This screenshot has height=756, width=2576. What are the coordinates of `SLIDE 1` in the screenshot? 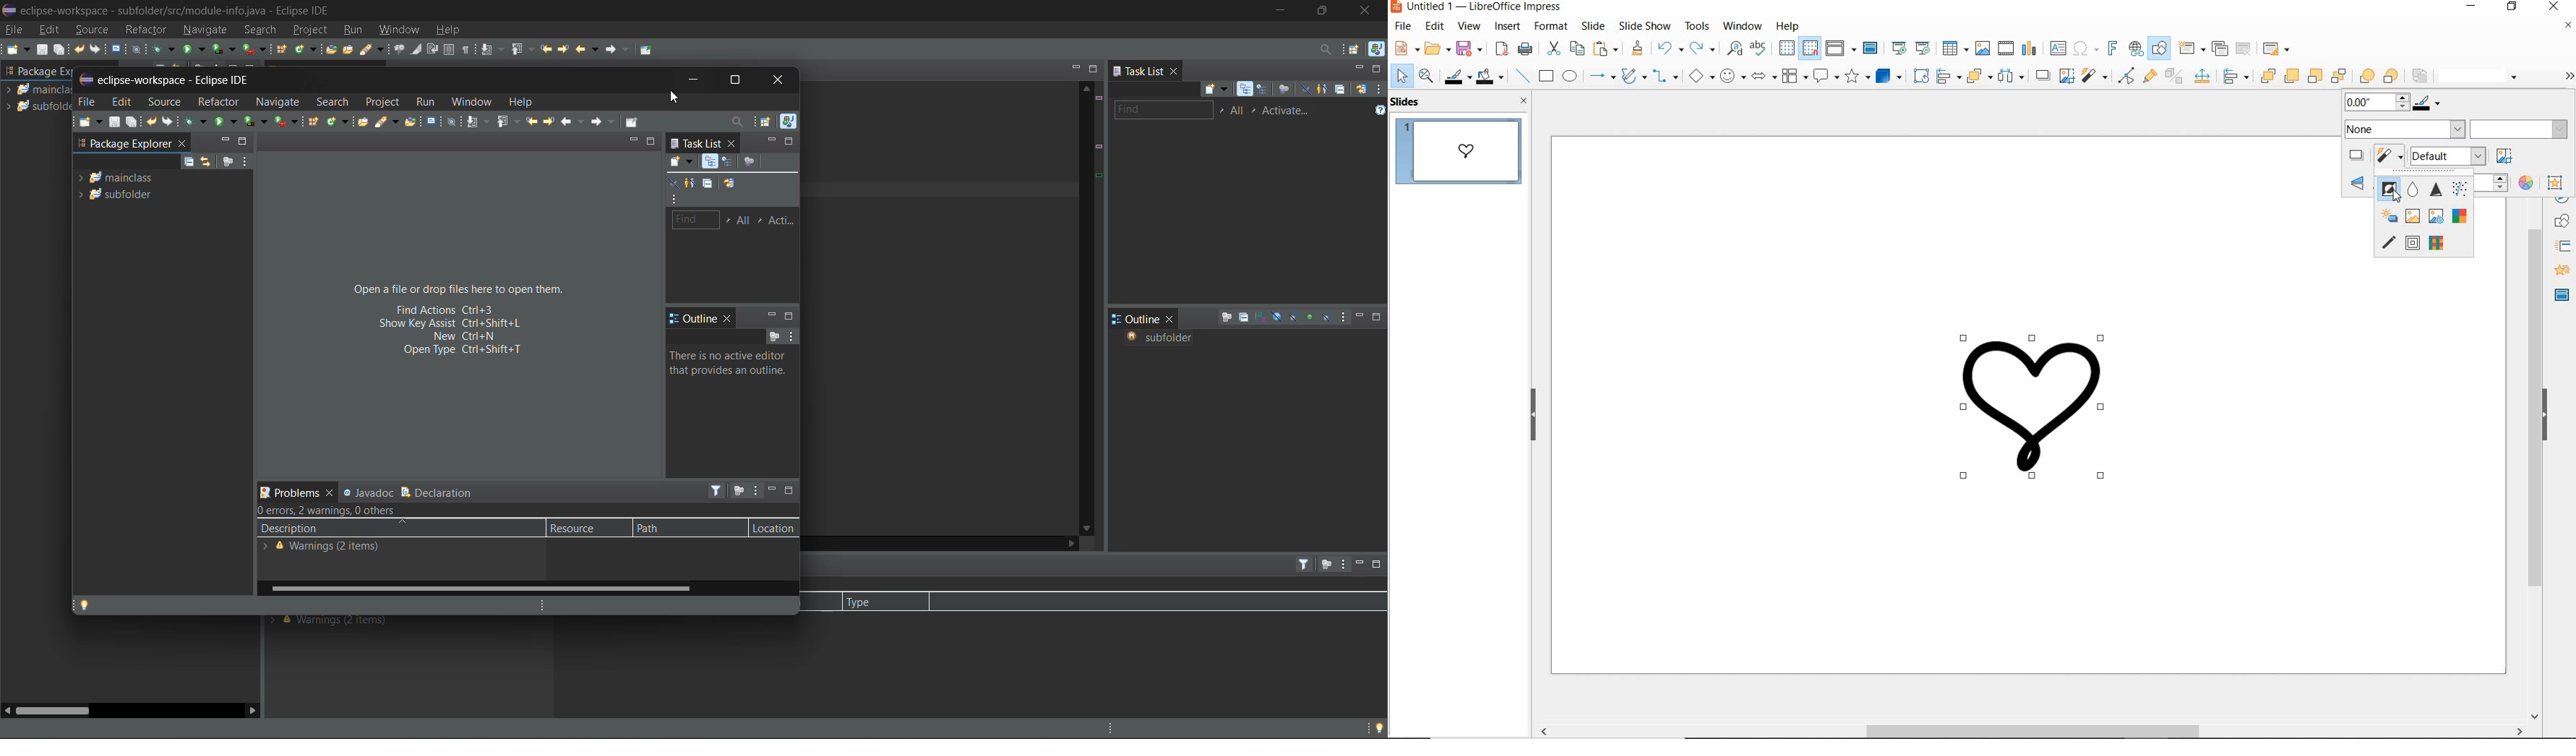 It's located at (1463, 154).